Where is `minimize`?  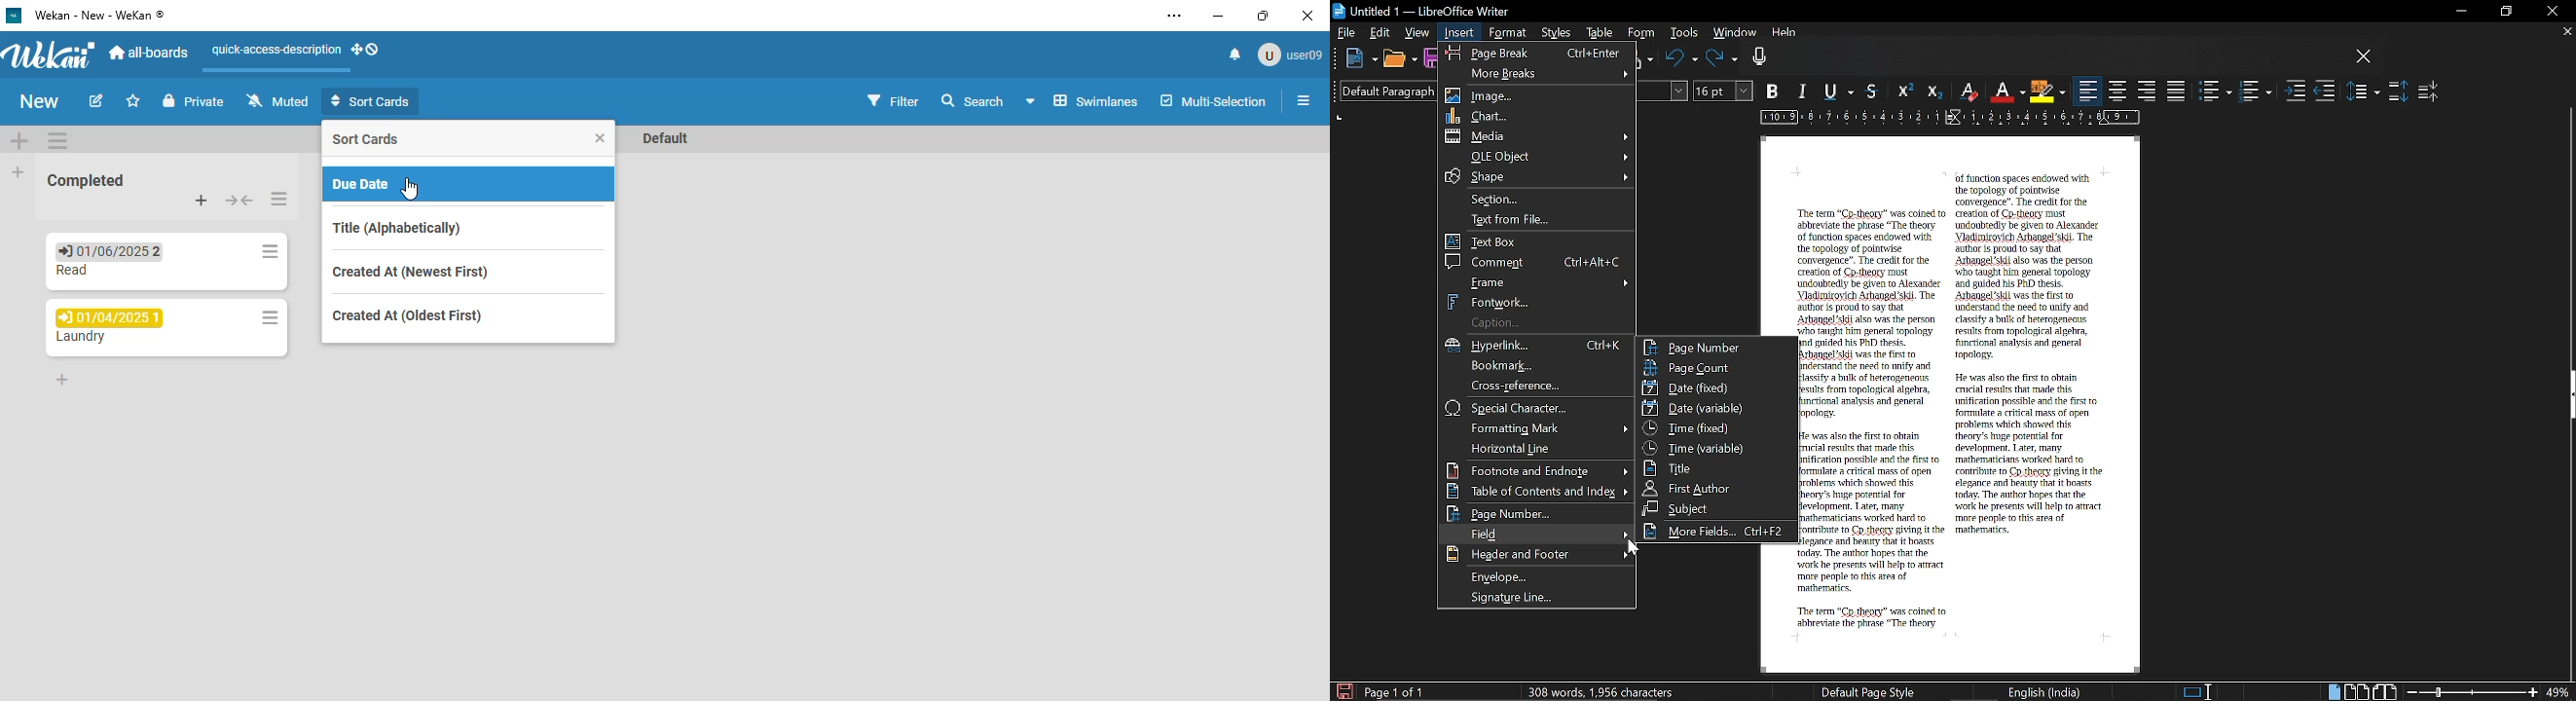
minimize is located at coordinates (1218, 17).